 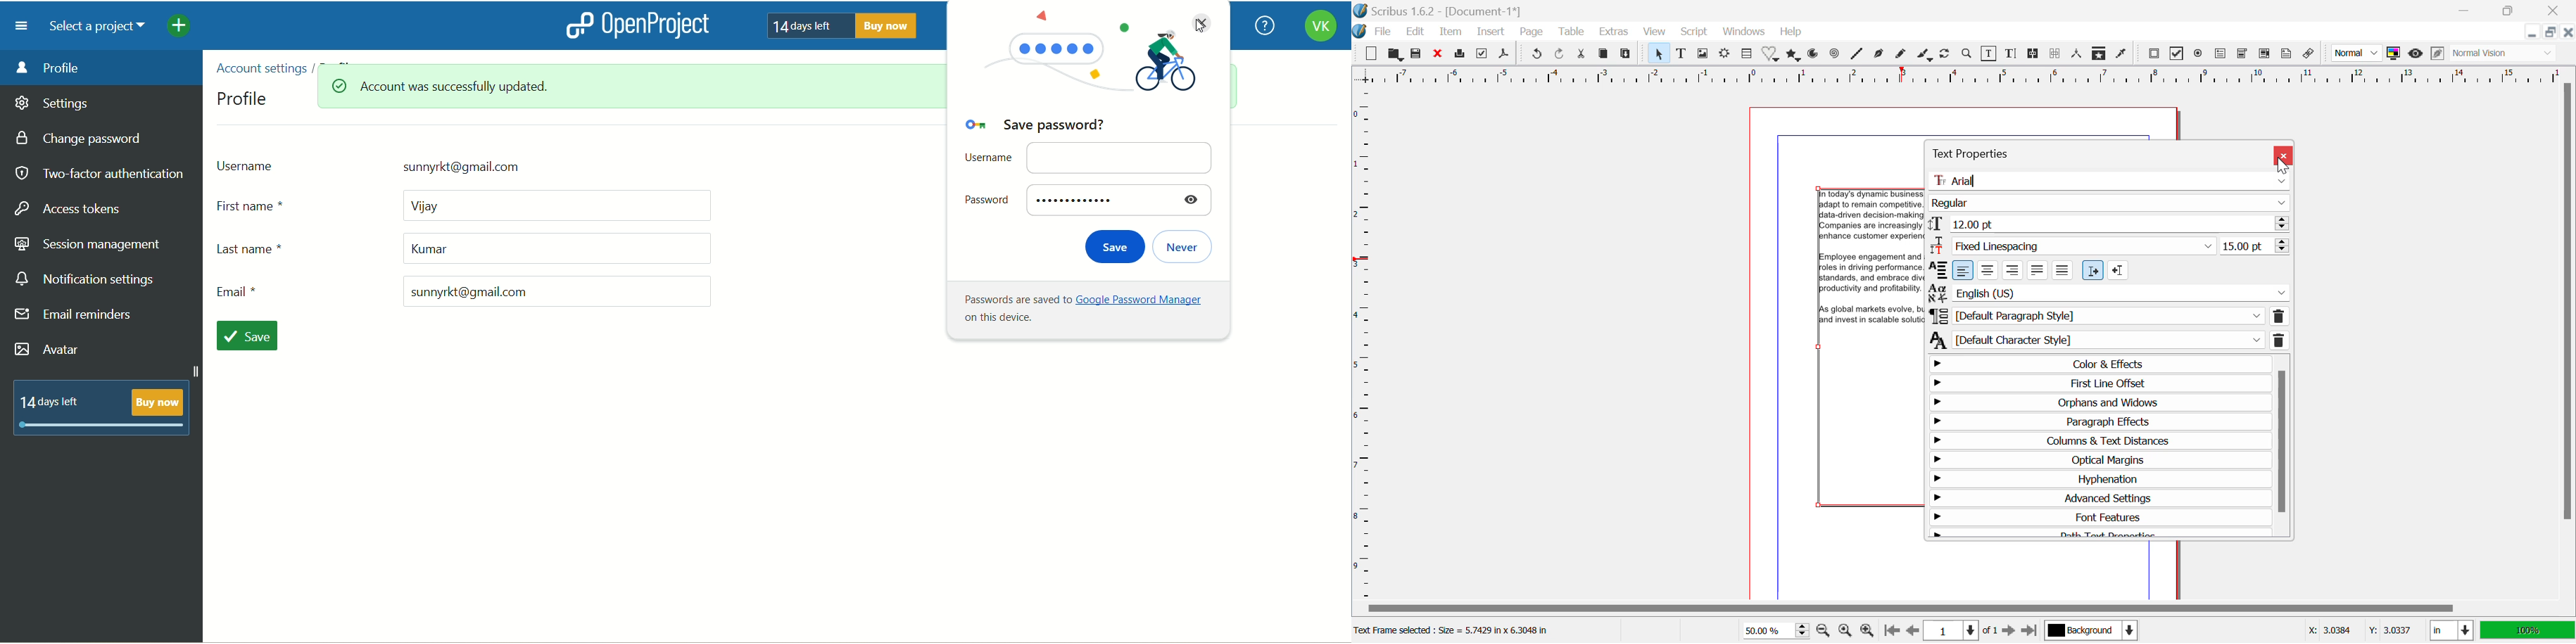 I want to click on save password, so click(x=1034, y=127).